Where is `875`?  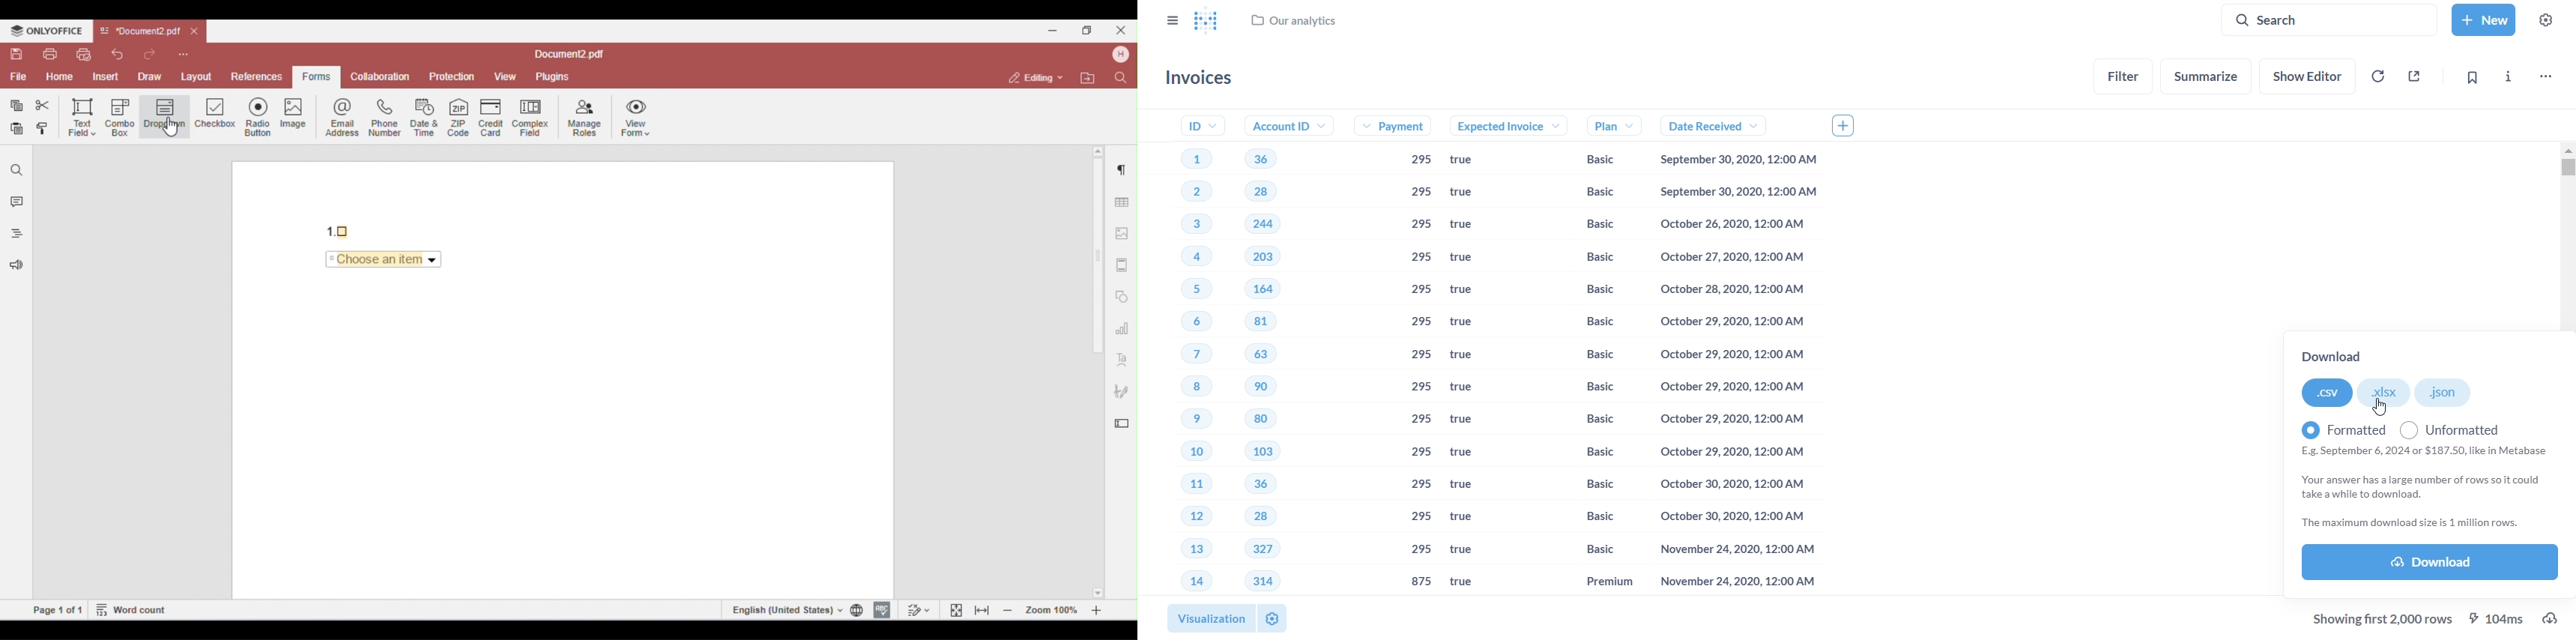 875 is located at coordinates (1421, 581).